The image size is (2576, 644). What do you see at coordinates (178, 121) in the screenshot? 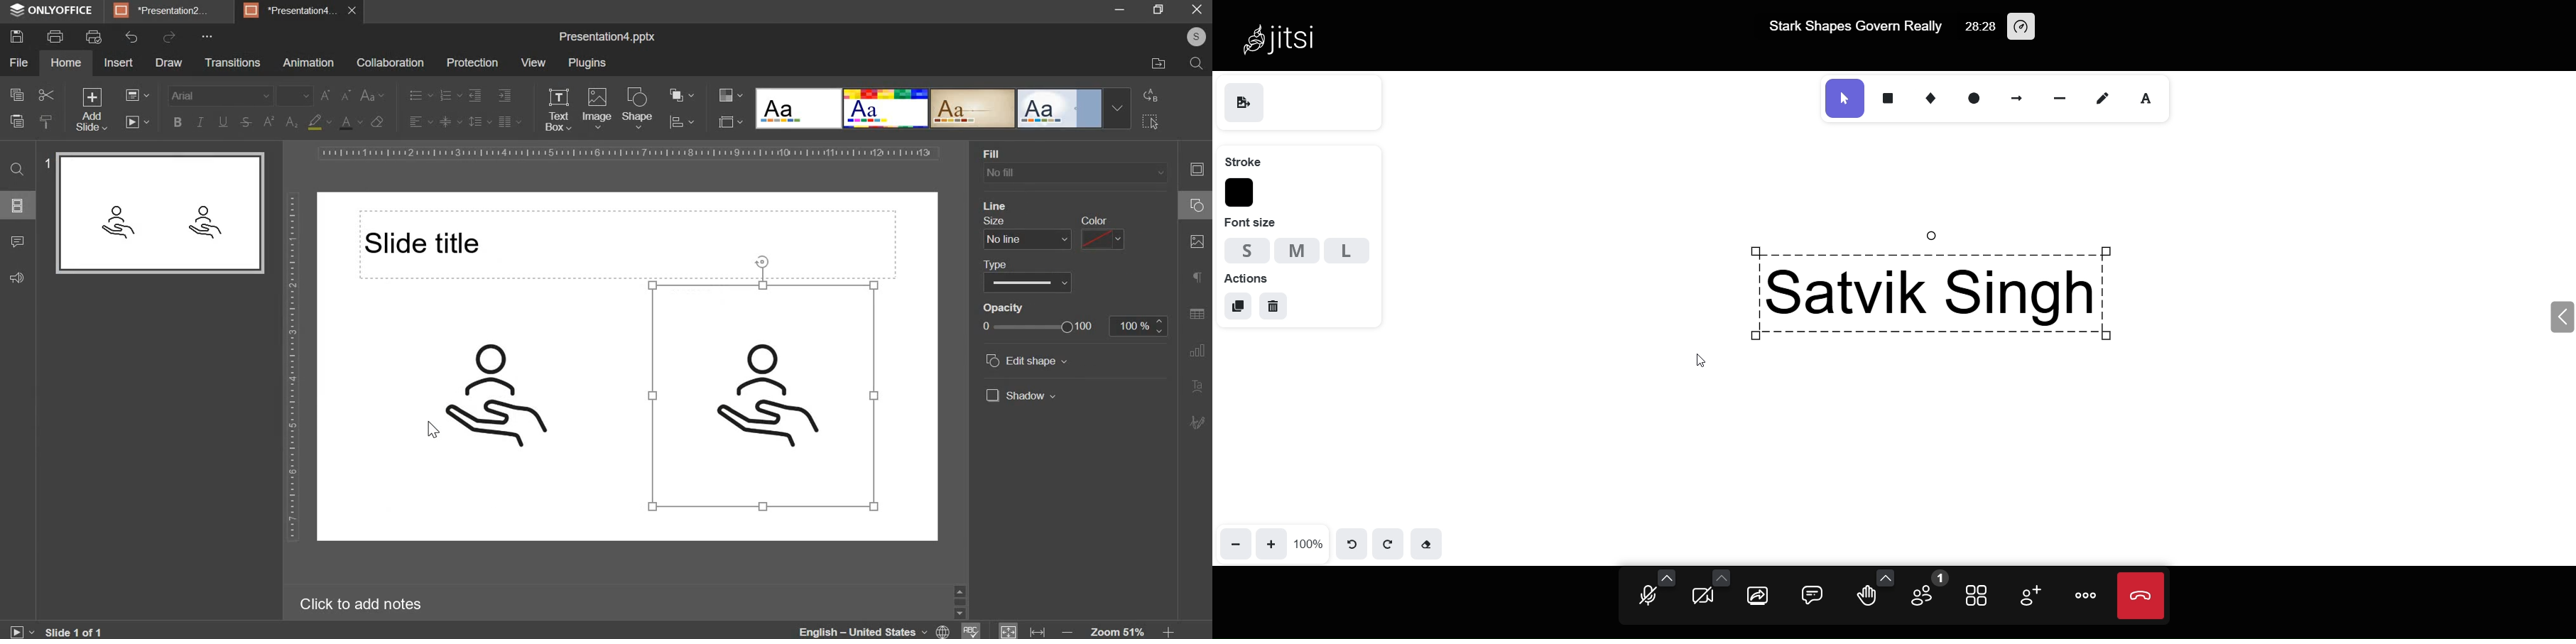
I see `bold` at bounding box center [178, 121].